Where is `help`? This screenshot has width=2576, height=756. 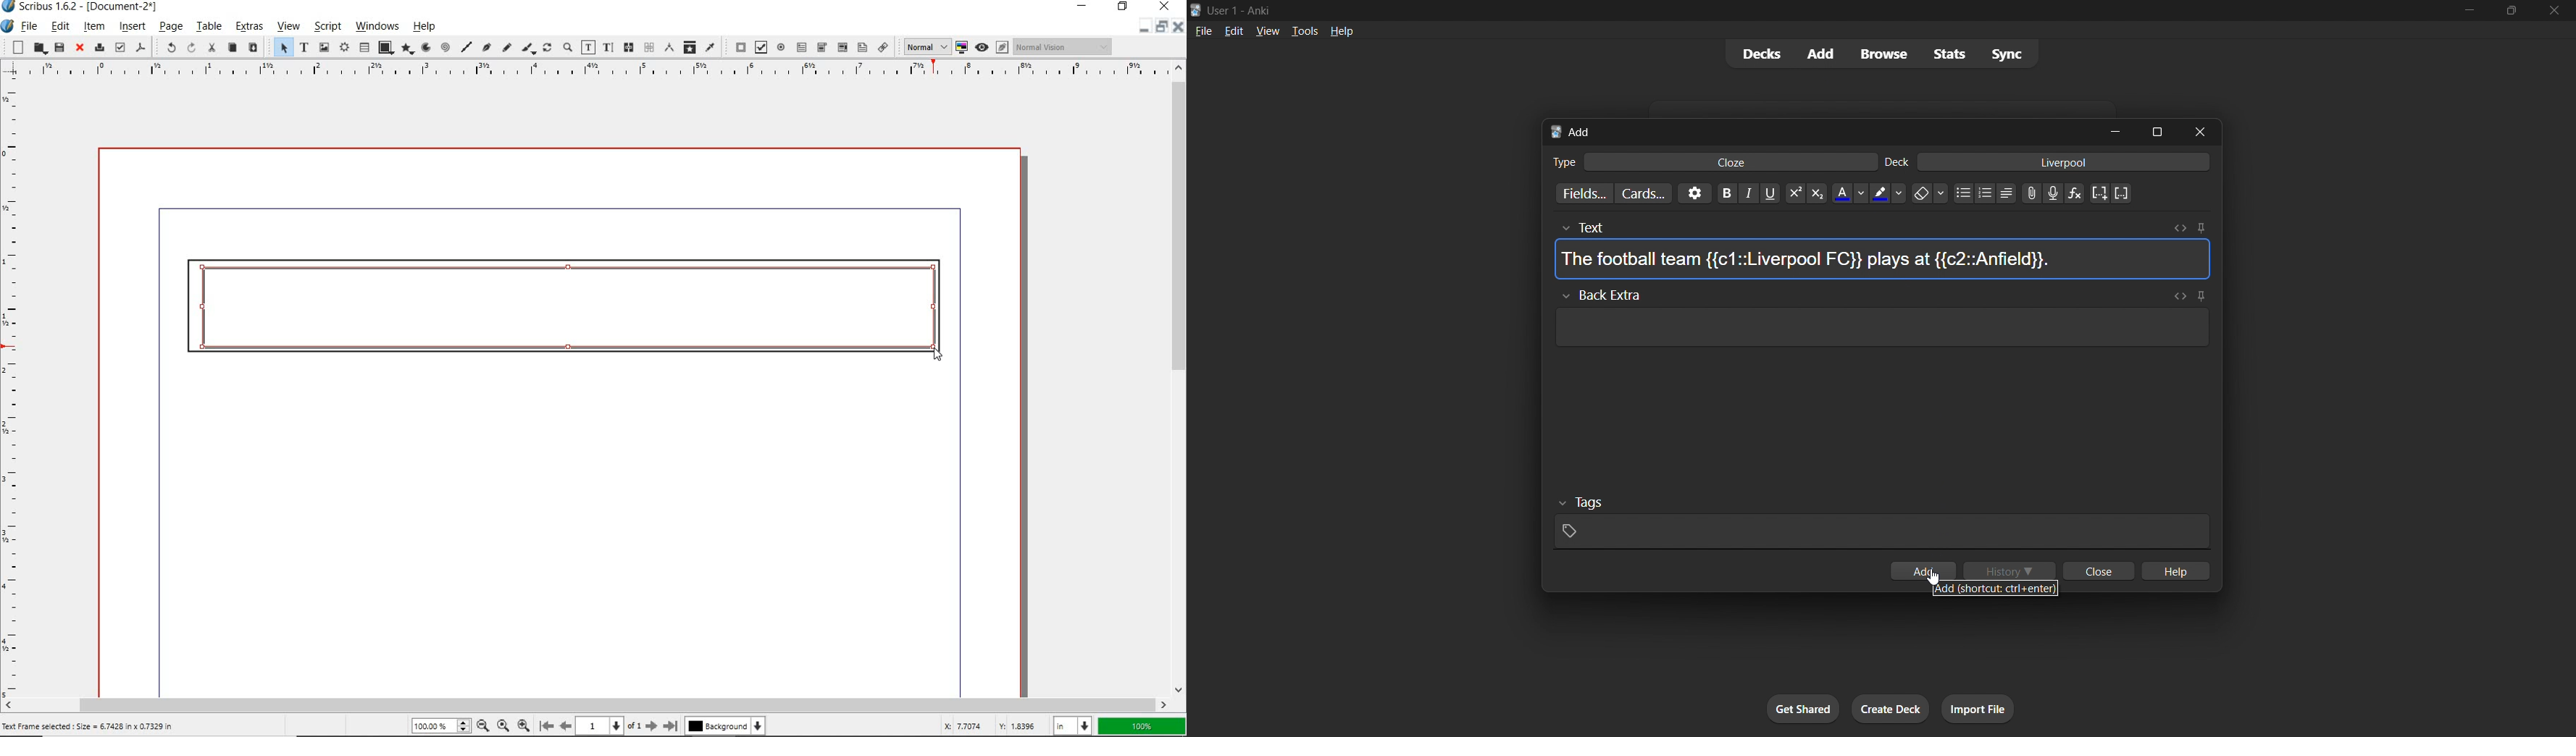
help is located at coordinates (2174, 571).